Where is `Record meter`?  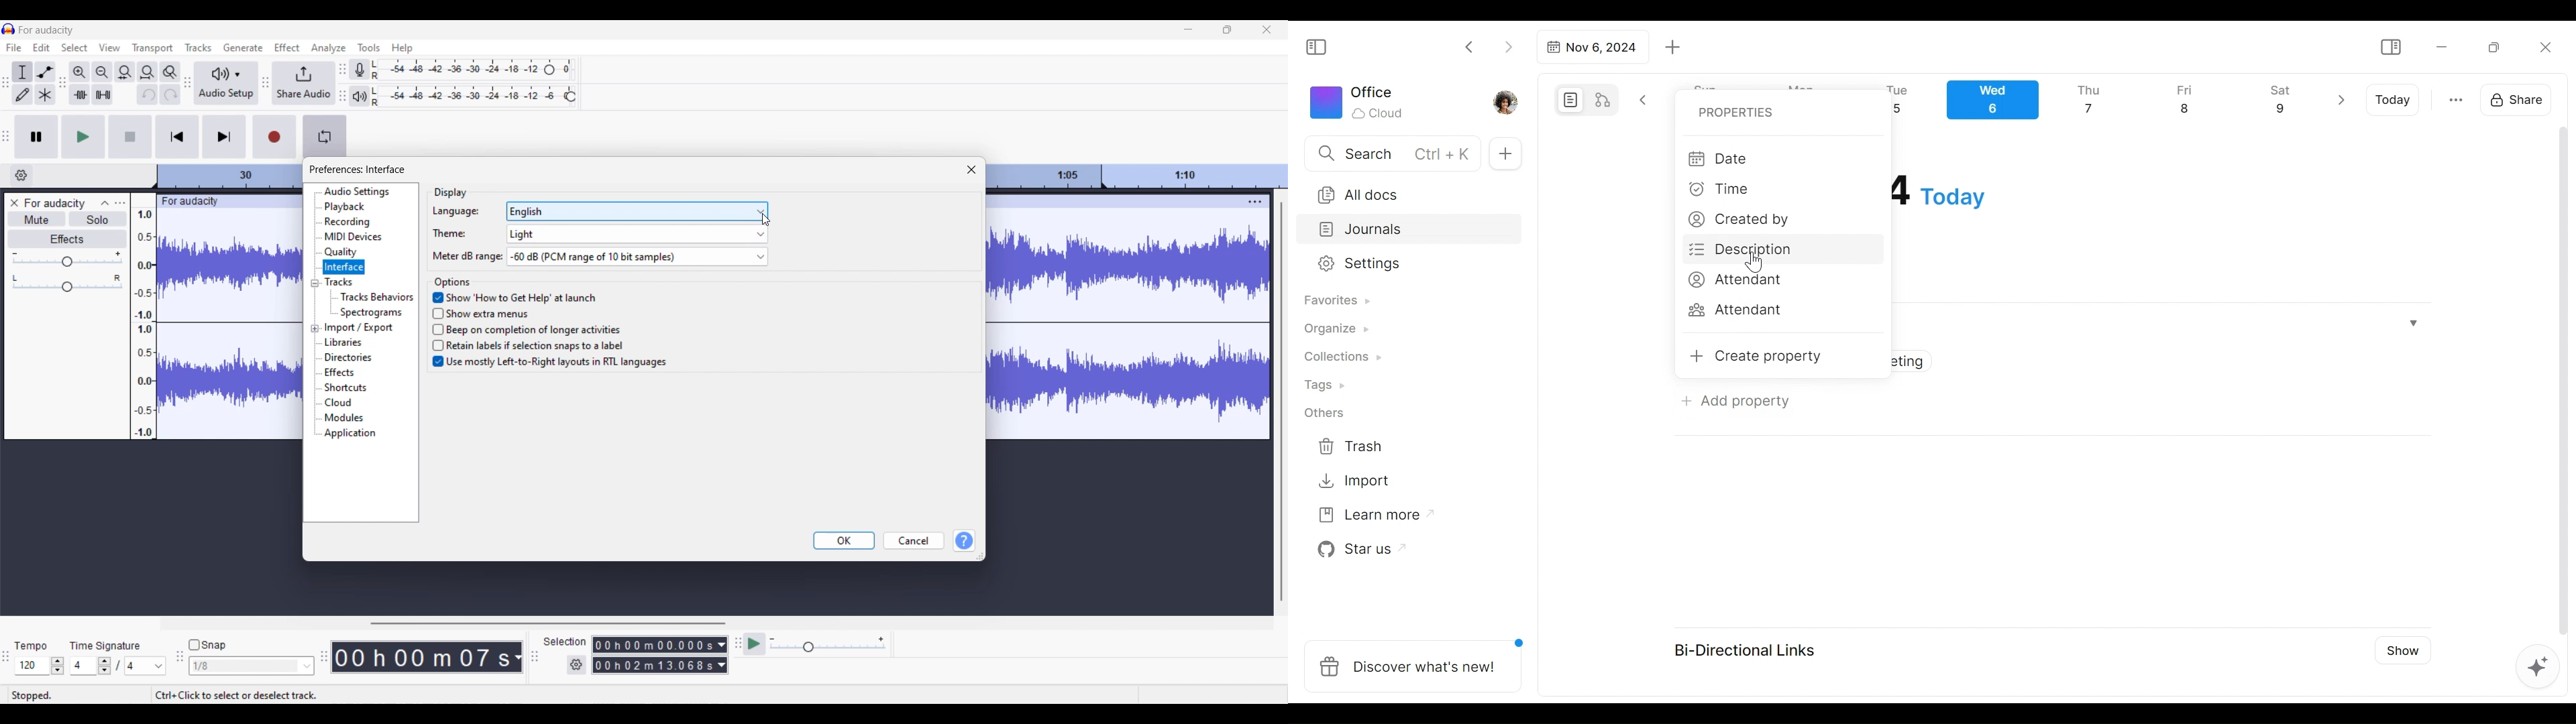 Record meter is located at coordinates (360, 69).